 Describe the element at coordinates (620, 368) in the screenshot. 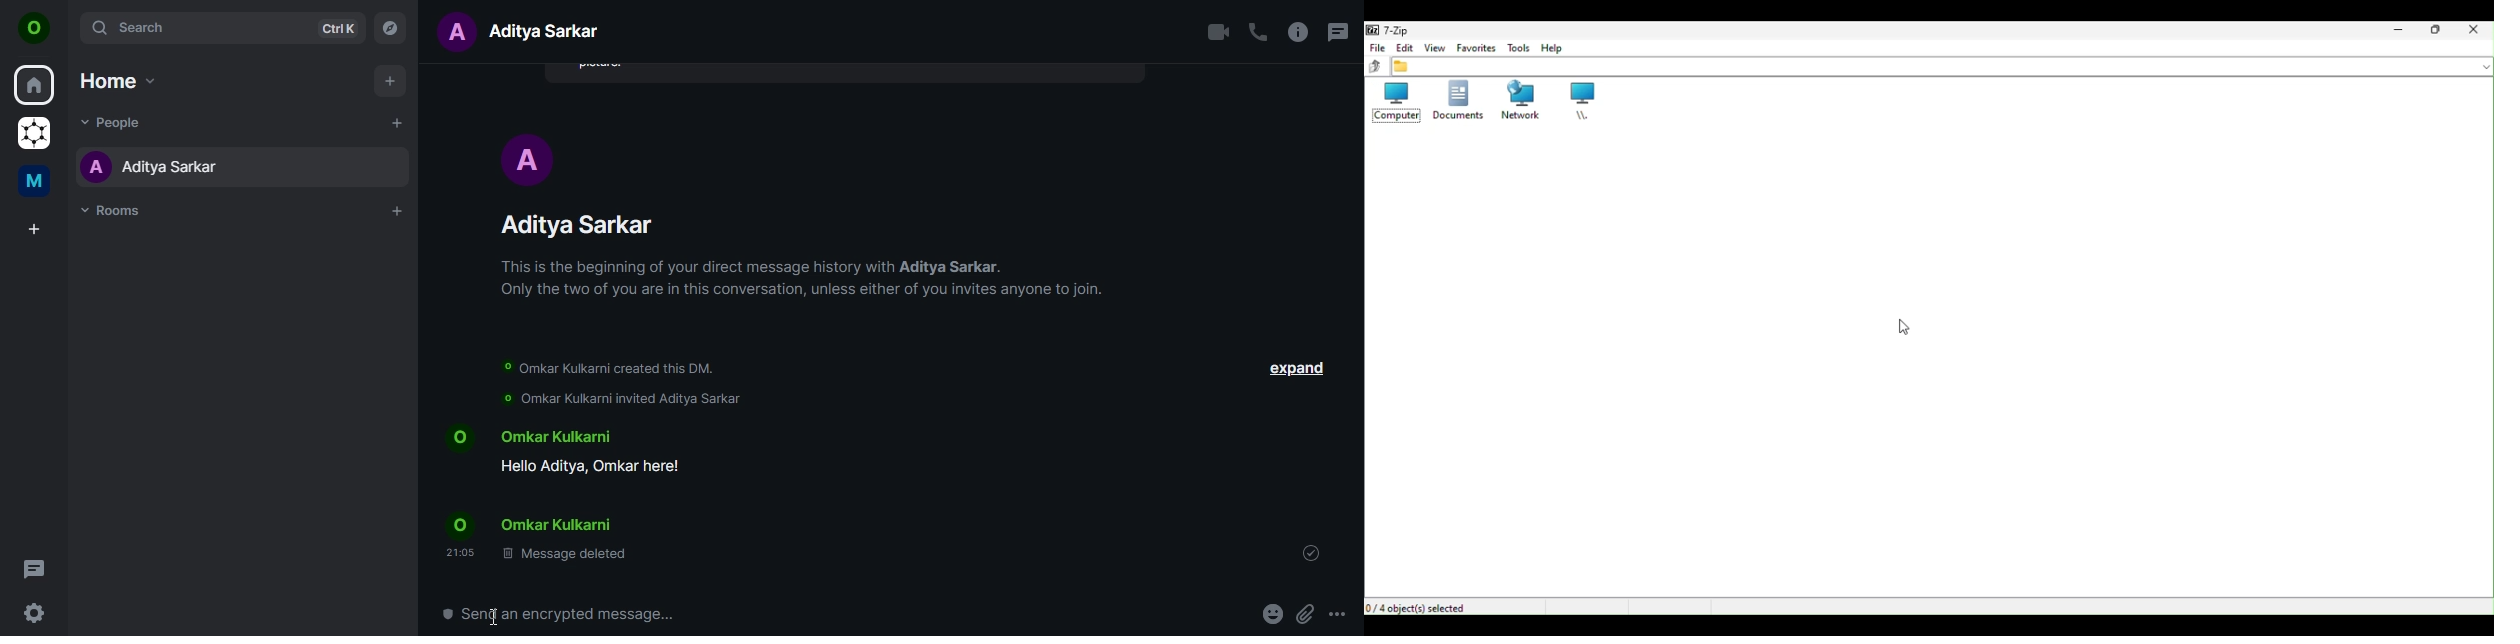

I see `omkar kulkarni created this DM` at that location.